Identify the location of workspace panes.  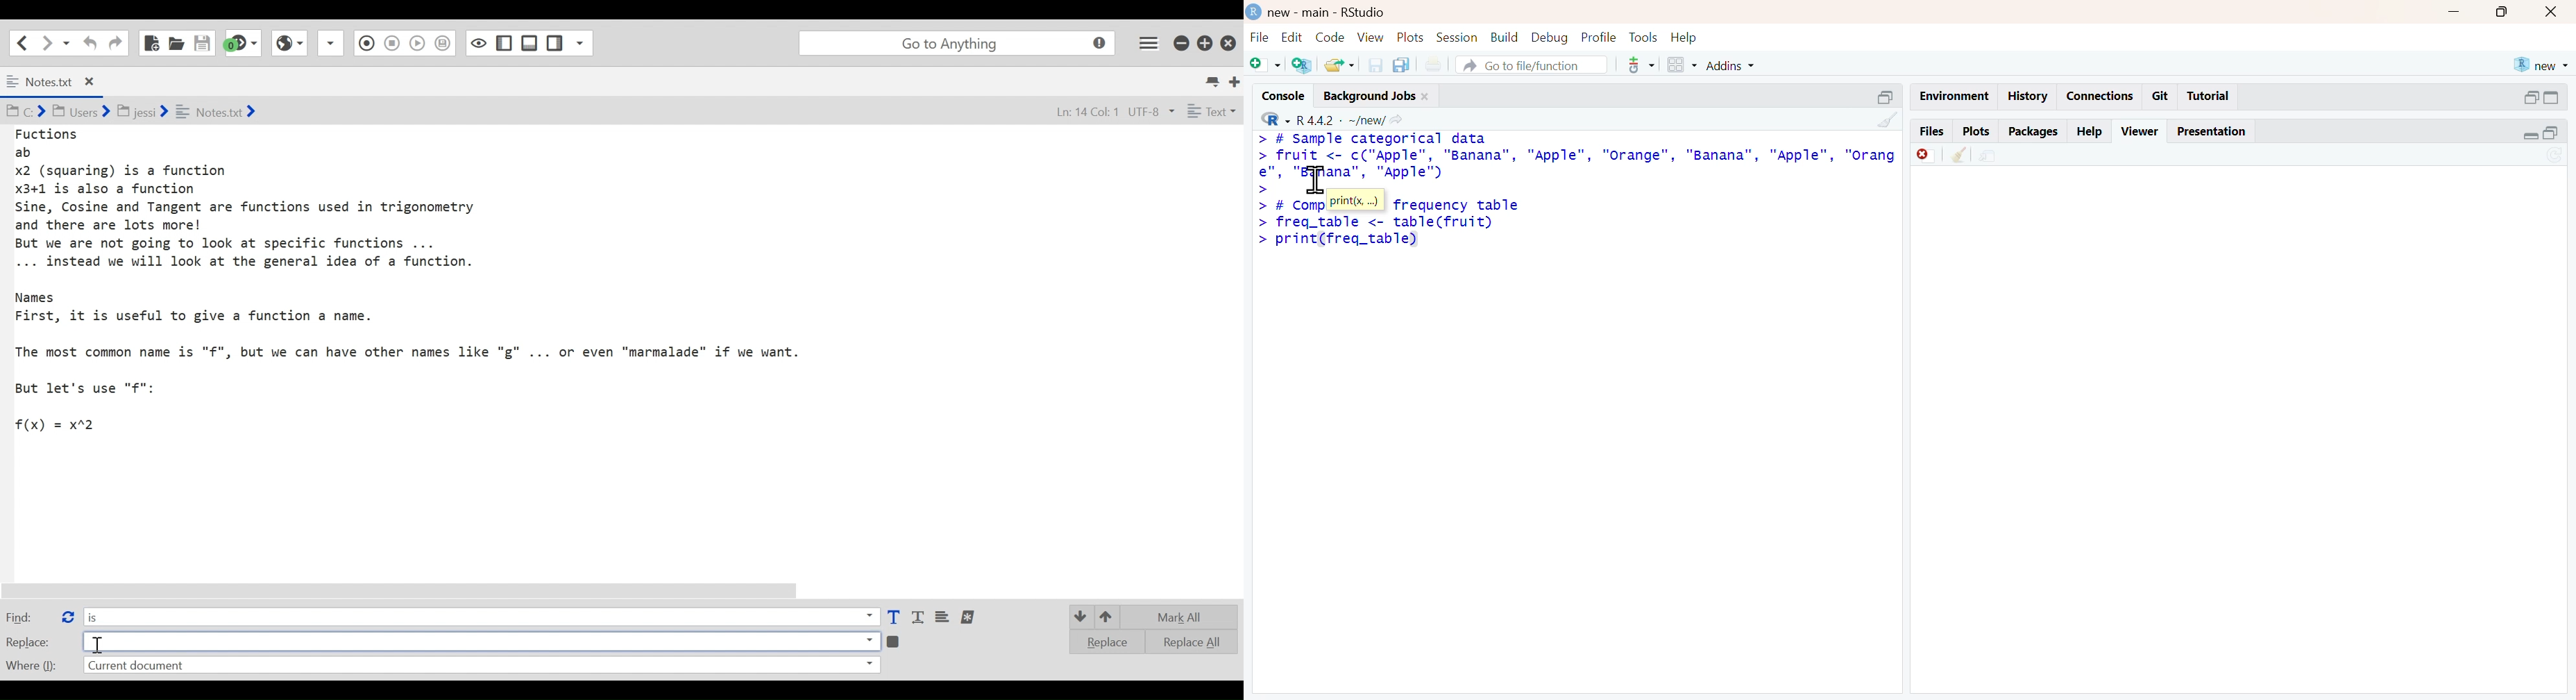
(1683, 65).